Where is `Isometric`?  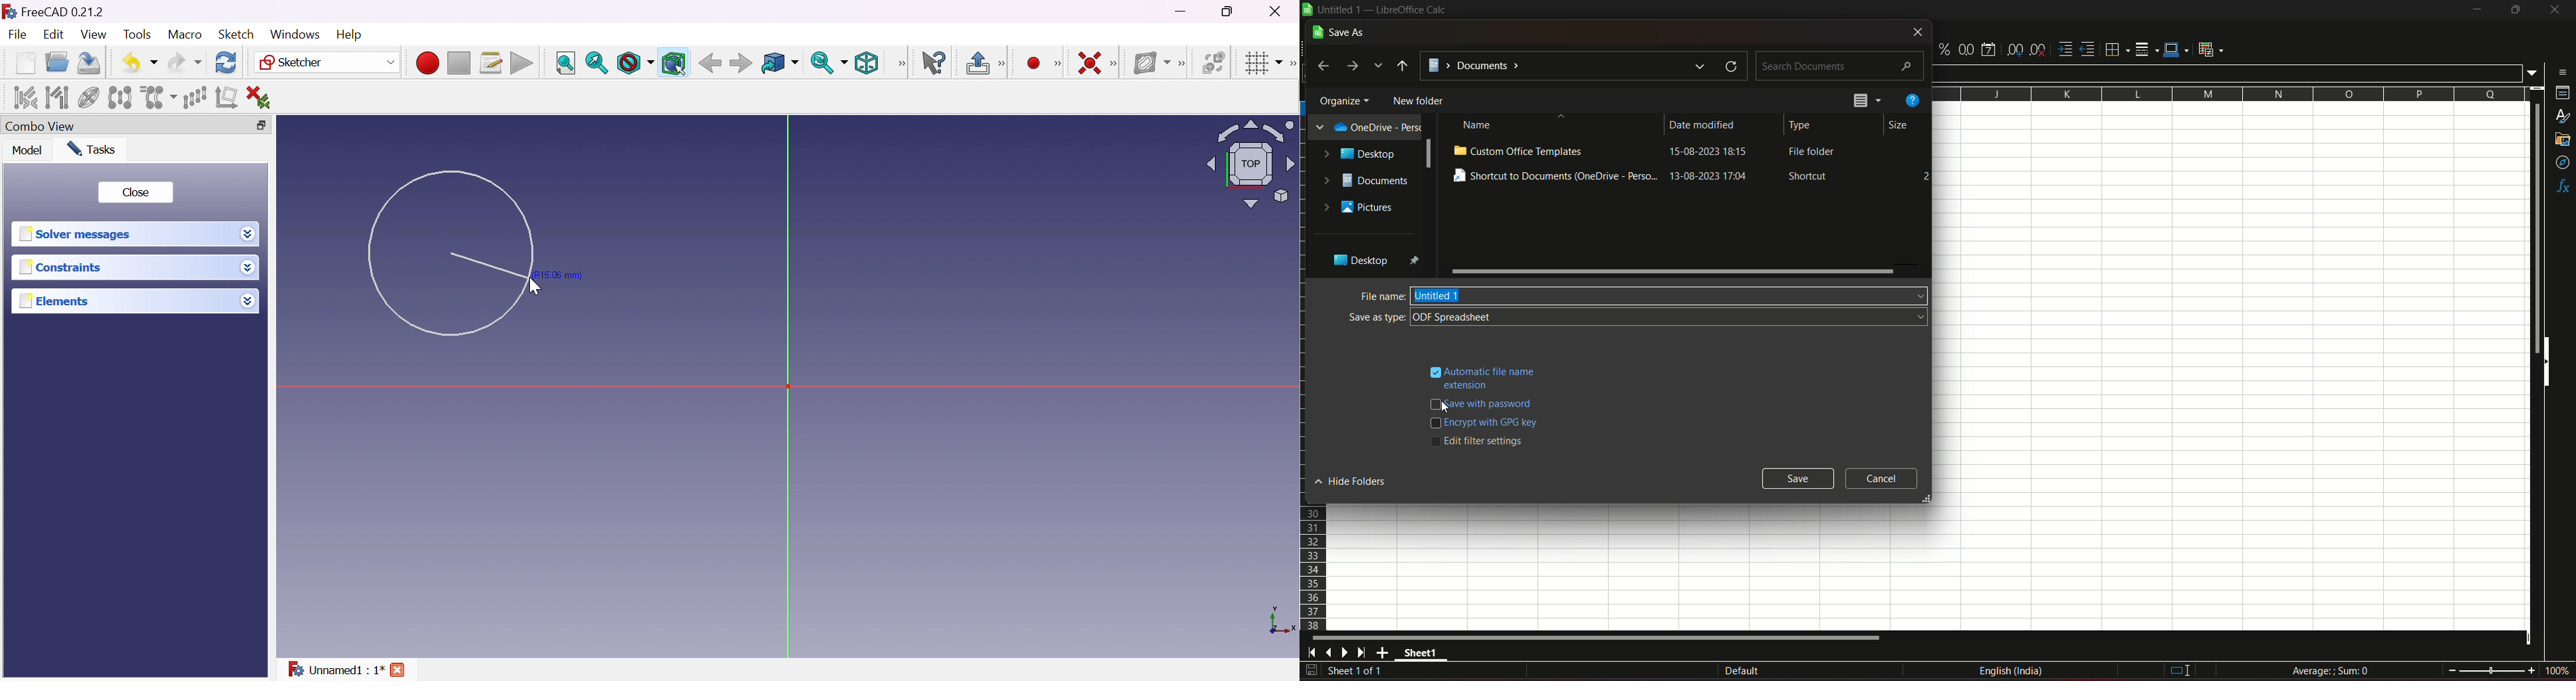
Isometric is located at coordinates (866, 64).